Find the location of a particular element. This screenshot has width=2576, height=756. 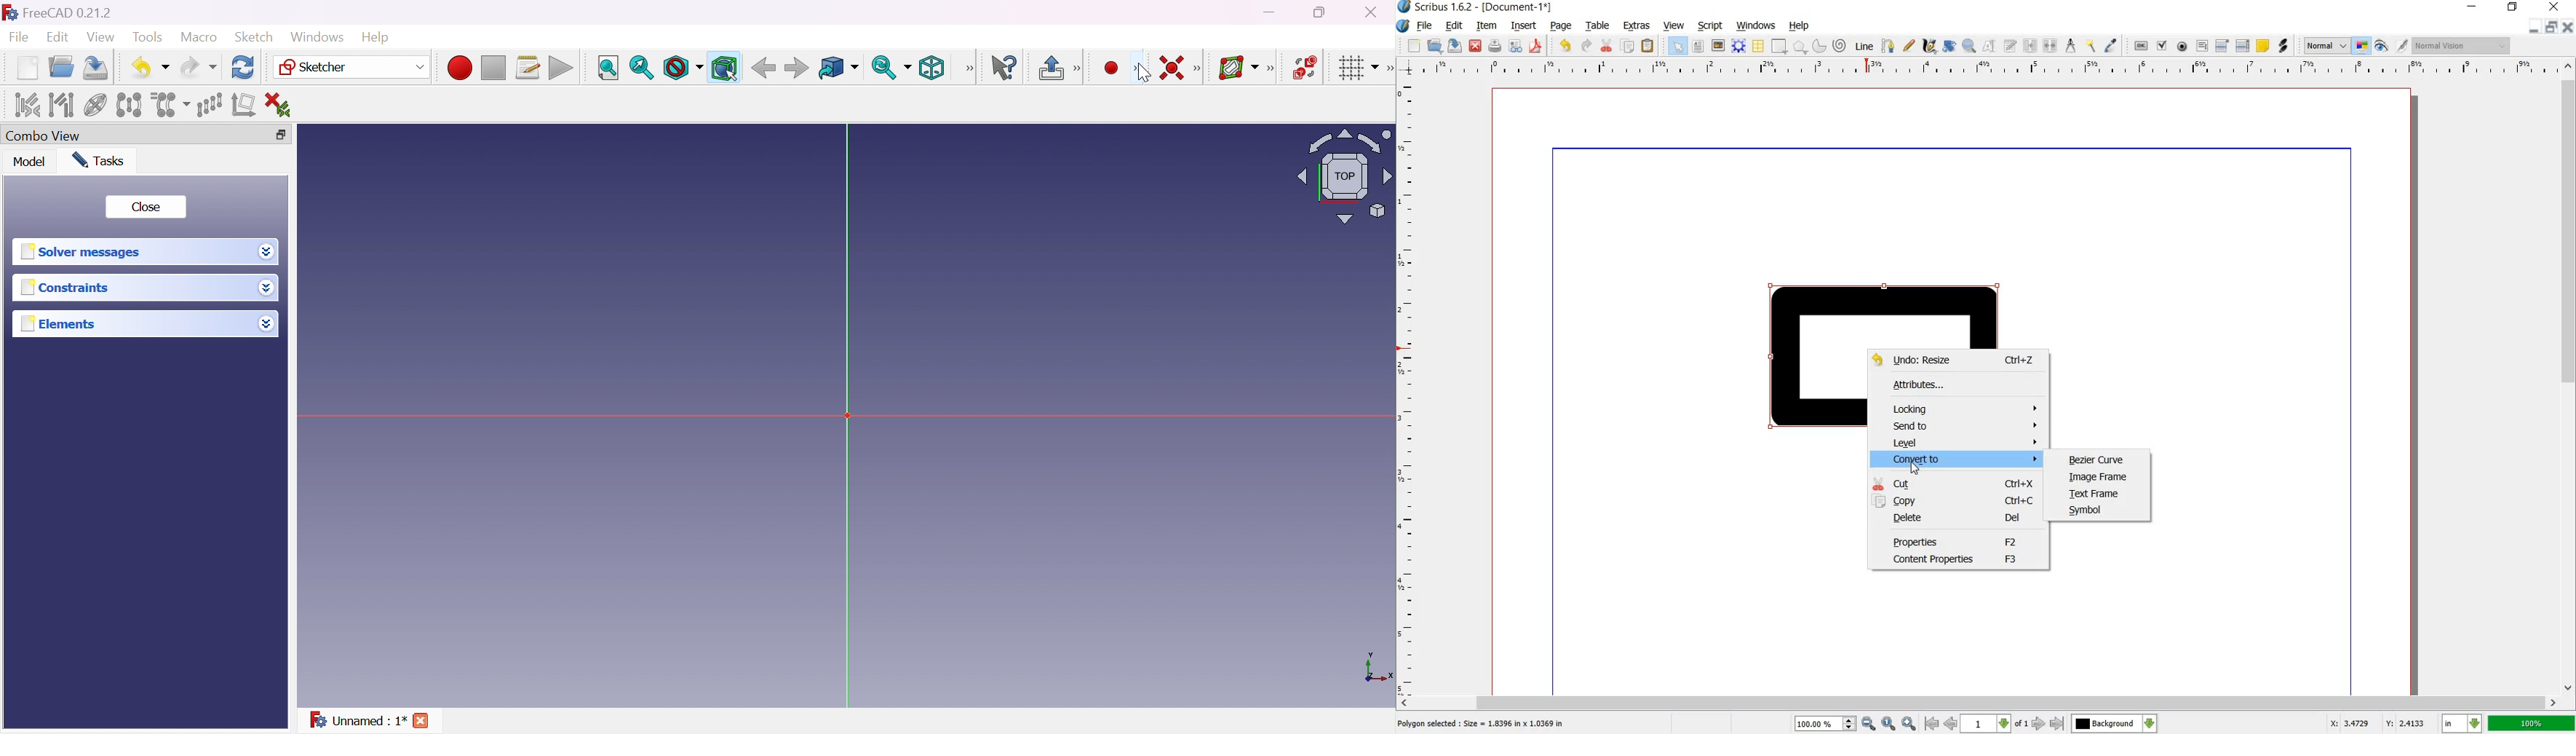

Symmetry is located at coordinates (128, 105).